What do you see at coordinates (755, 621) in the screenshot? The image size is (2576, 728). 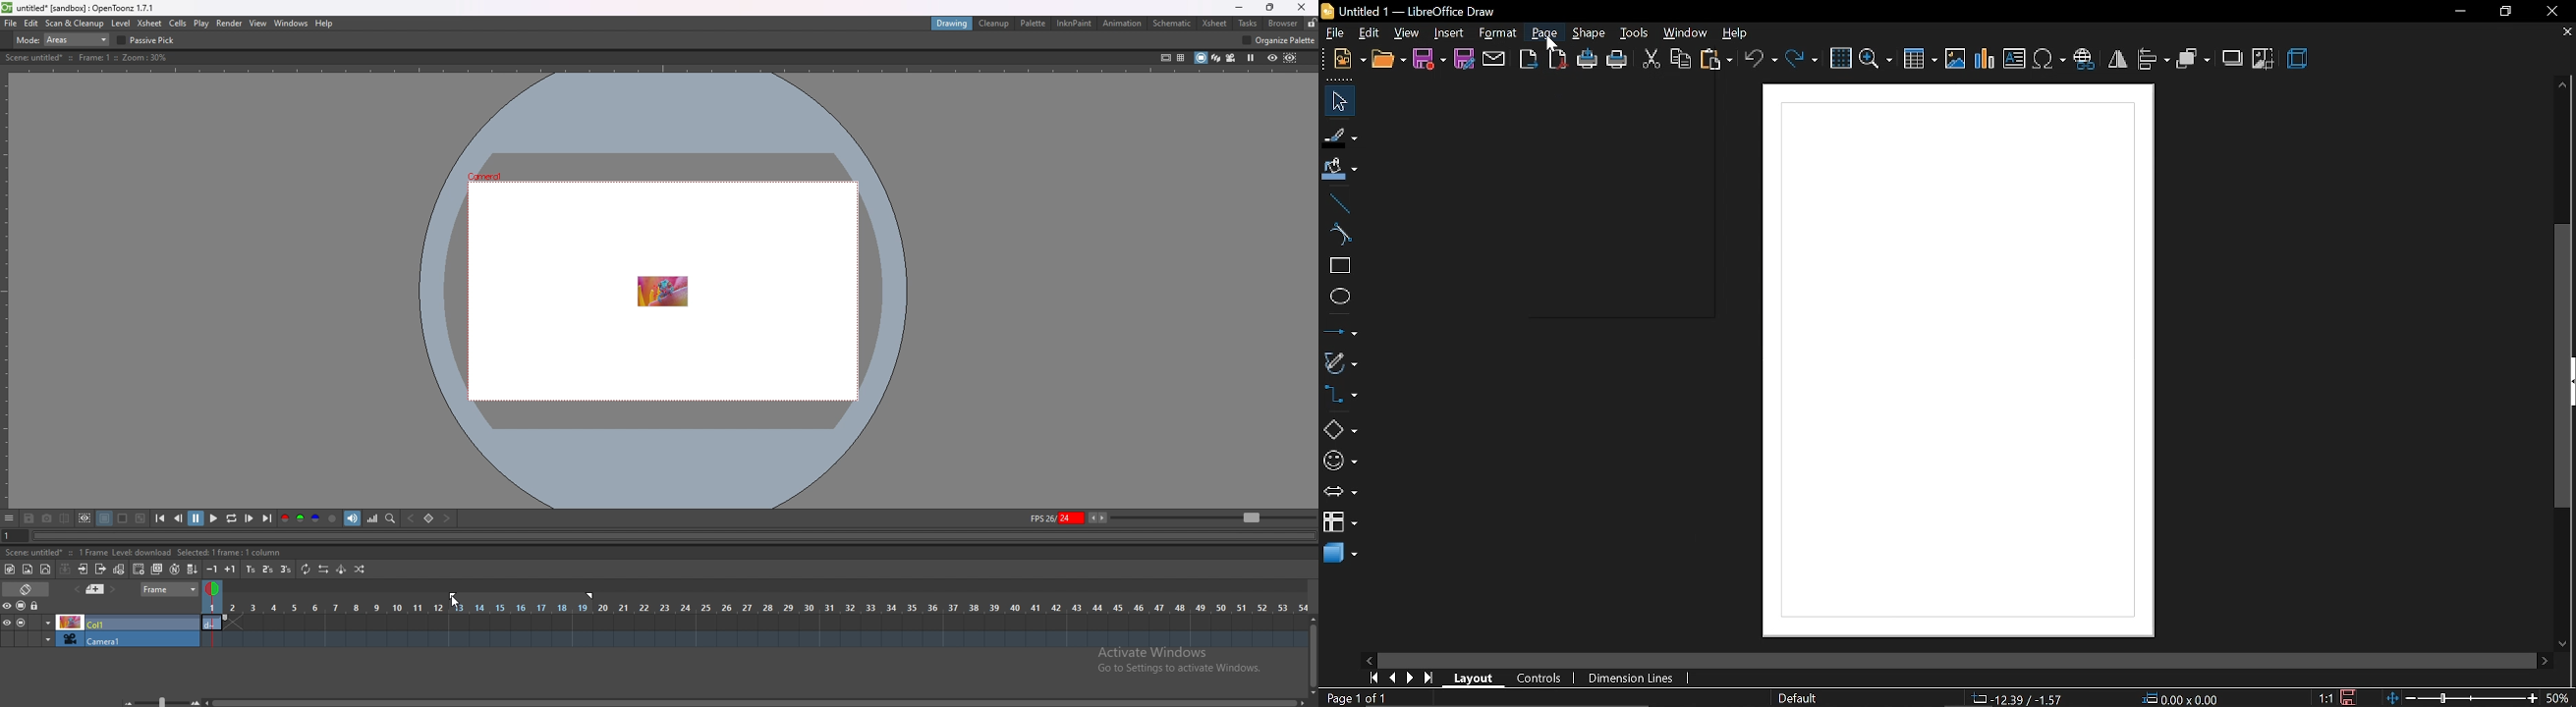 I see `timeline` at bounding box center [755, 621].